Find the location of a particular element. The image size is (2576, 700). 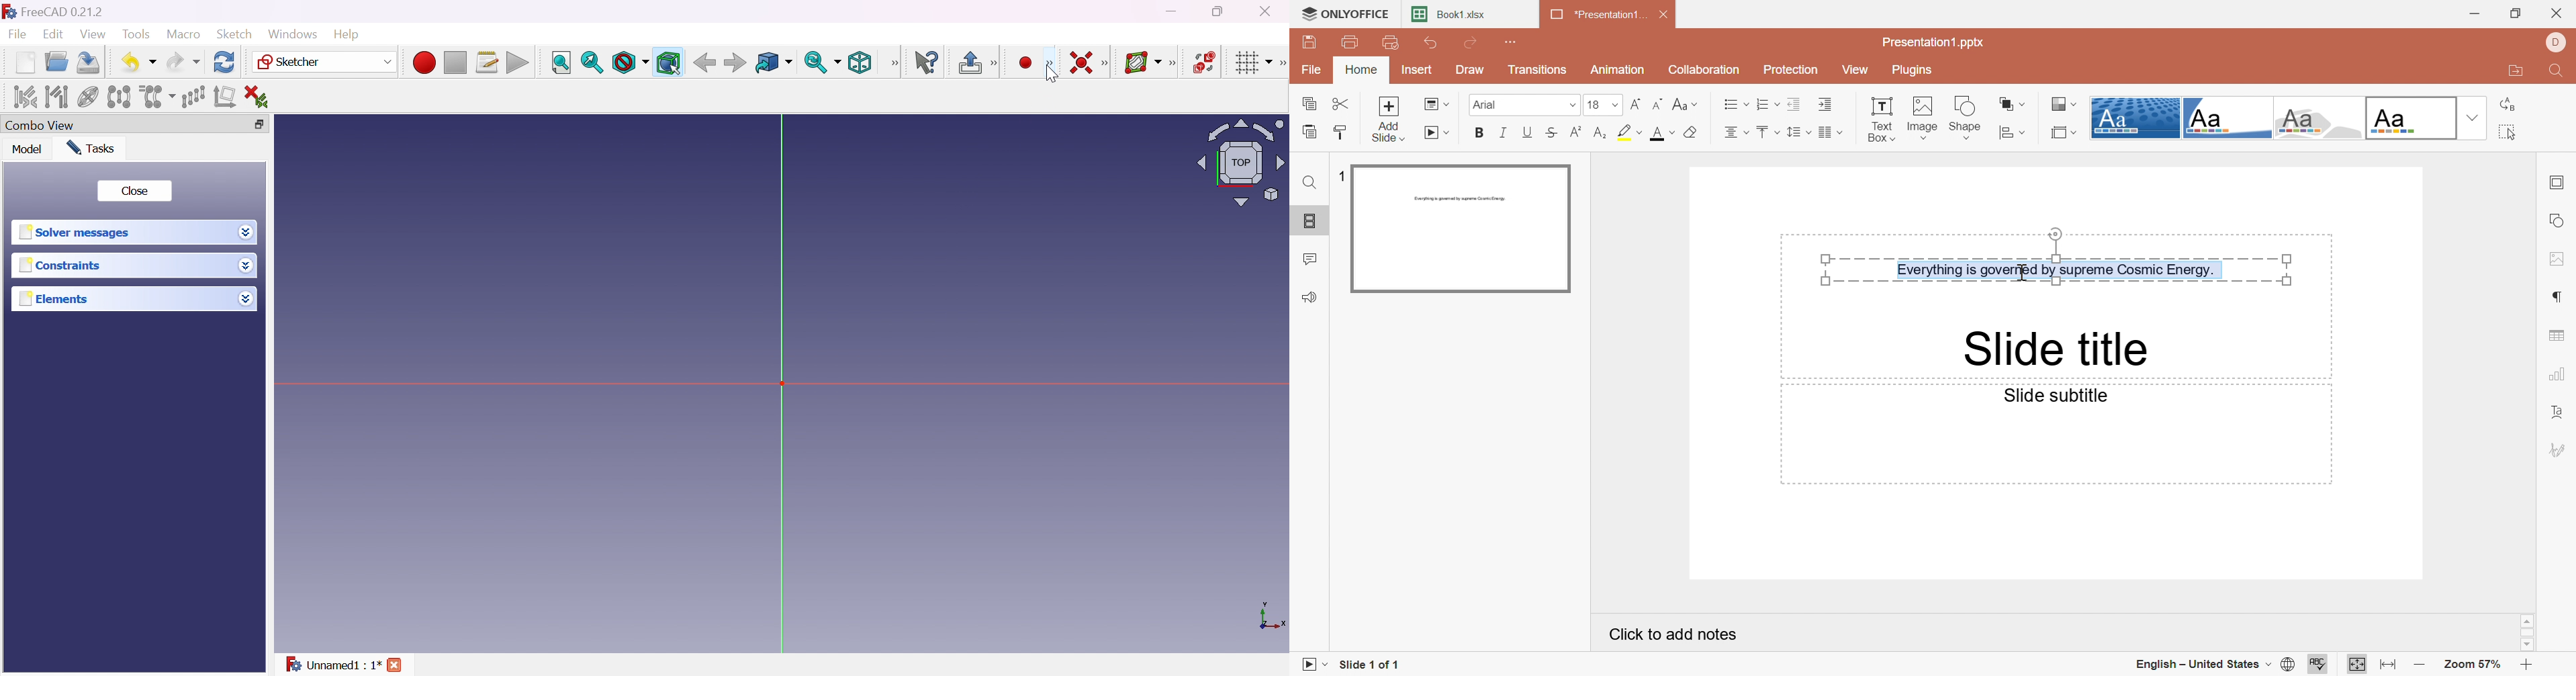

superscript is located at coordinates (1575, 131).